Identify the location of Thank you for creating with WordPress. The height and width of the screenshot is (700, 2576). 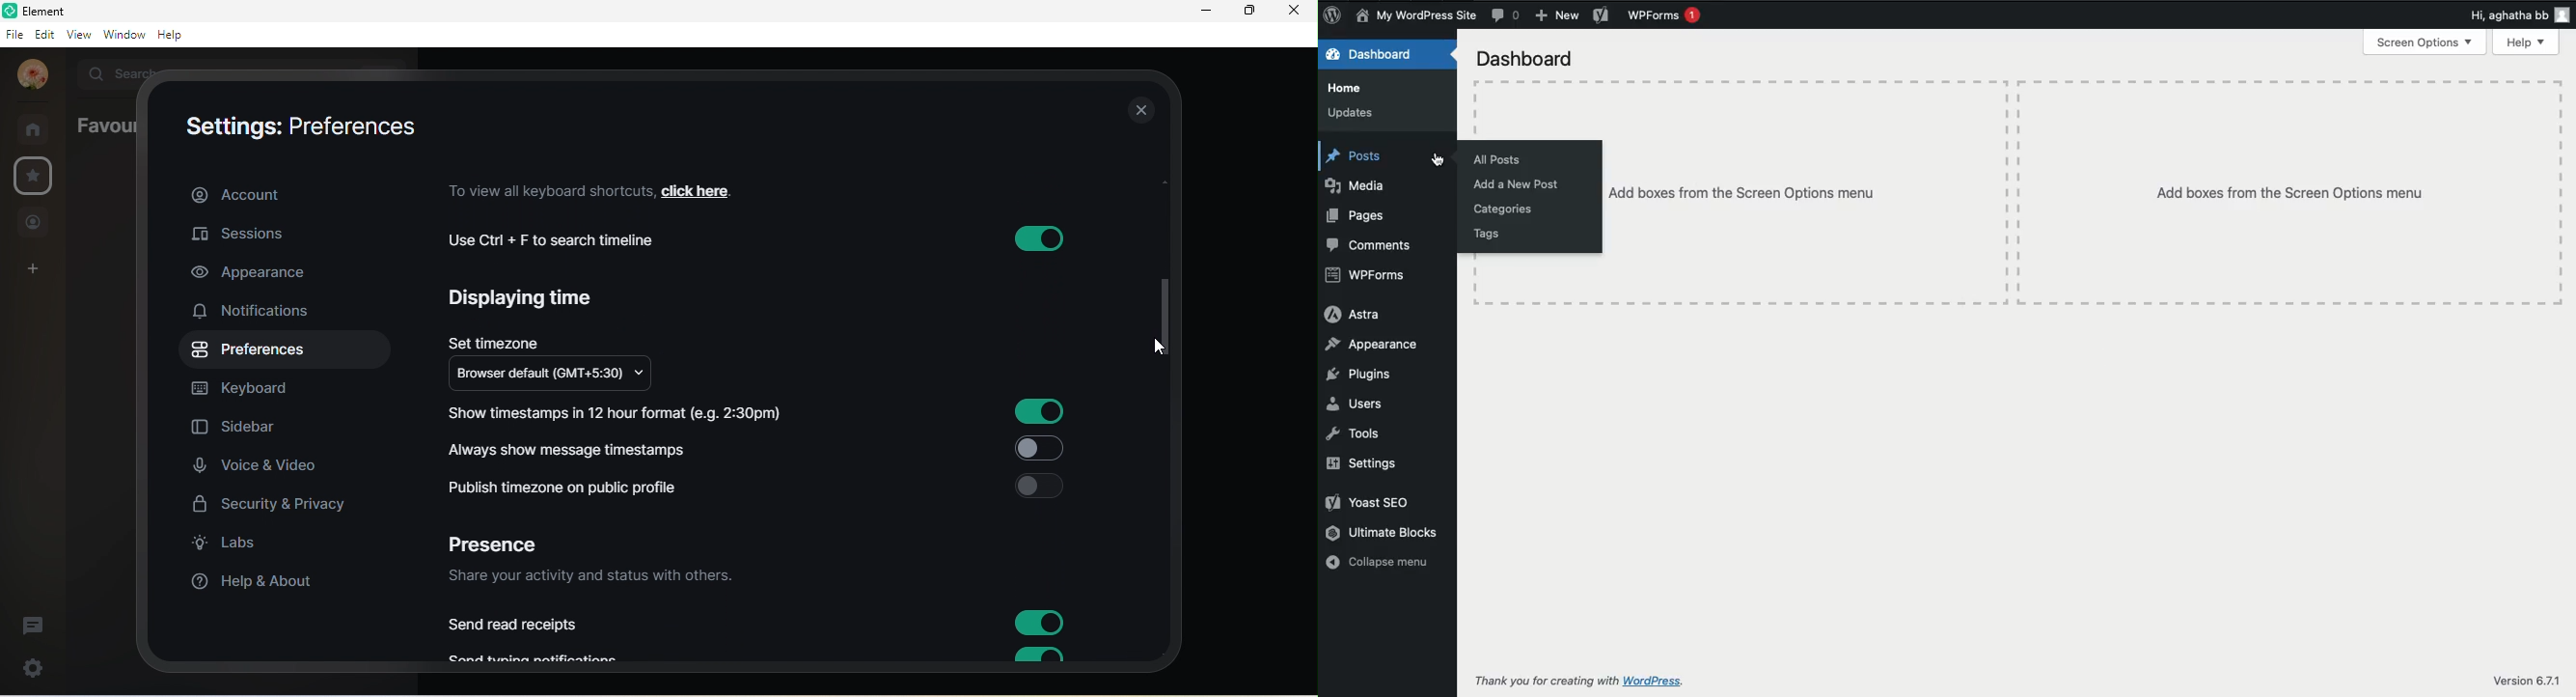
(1576, 683).